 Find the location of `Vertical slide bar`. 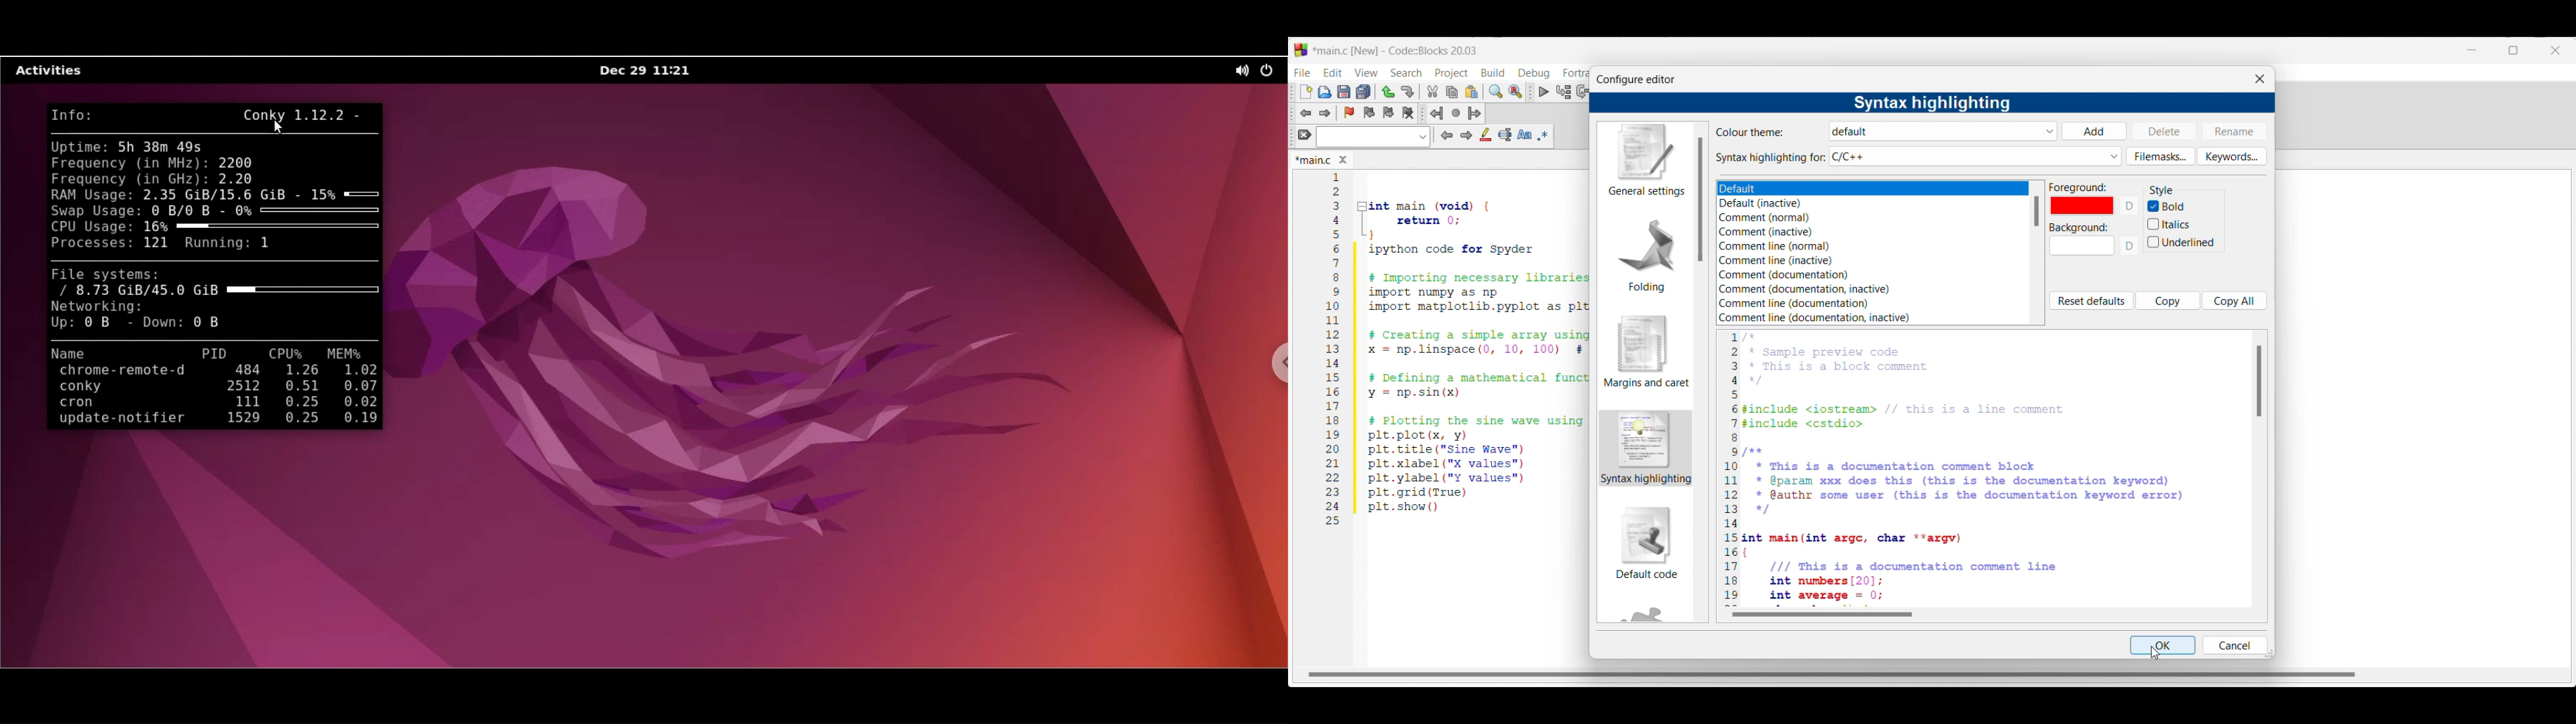

Vertical slide bar is located at coordinates (2259, 381).